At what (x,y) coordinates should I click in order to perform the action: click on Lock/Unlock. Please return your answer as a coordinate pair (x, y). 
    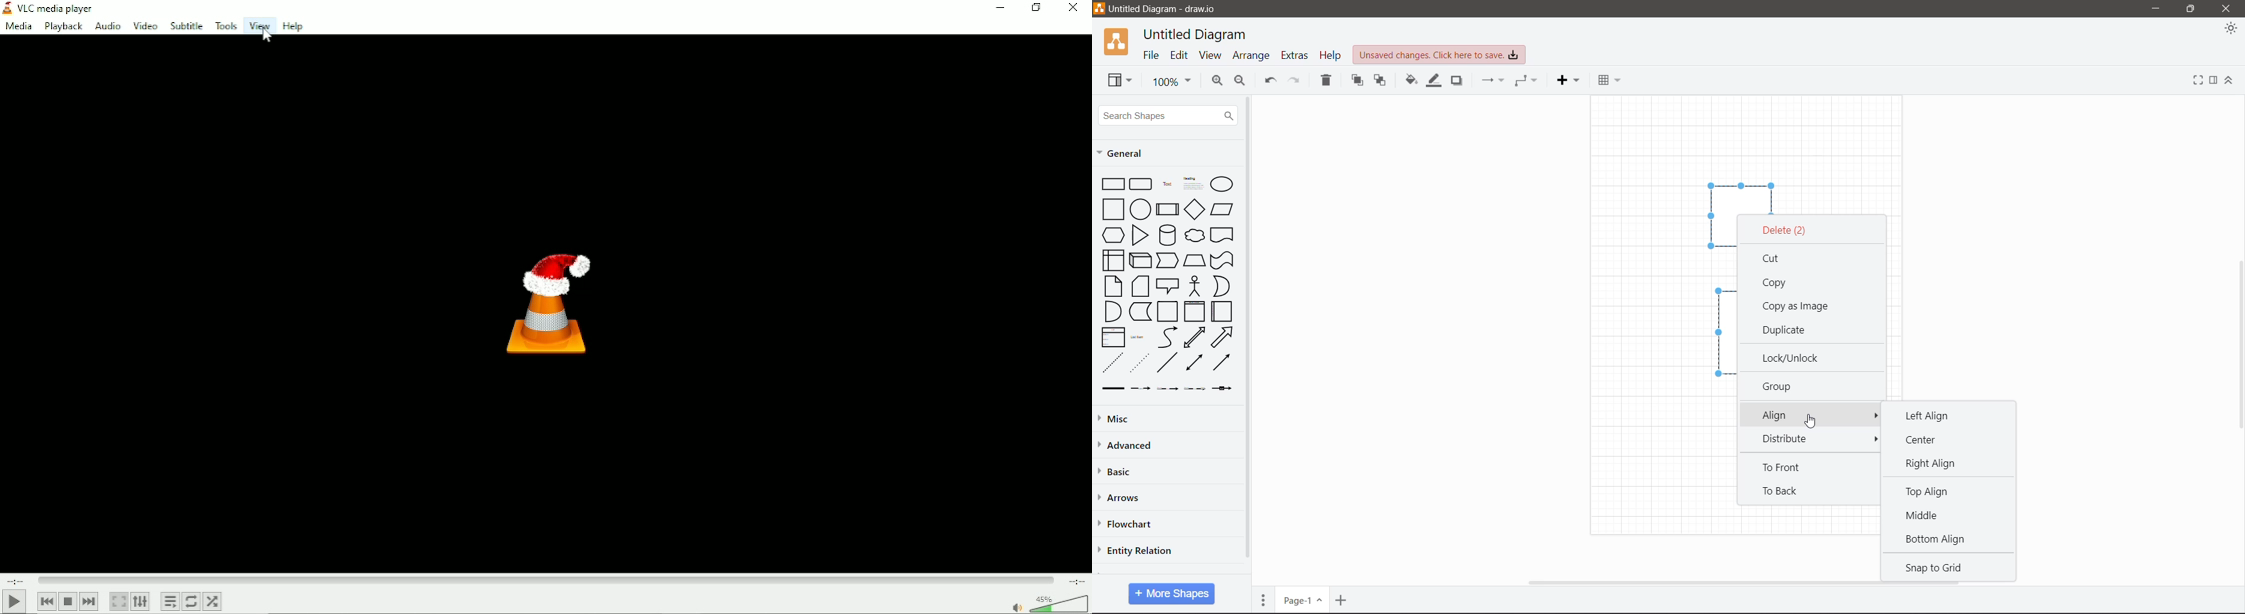
    Looking at the image, I should click on (1794, 357).